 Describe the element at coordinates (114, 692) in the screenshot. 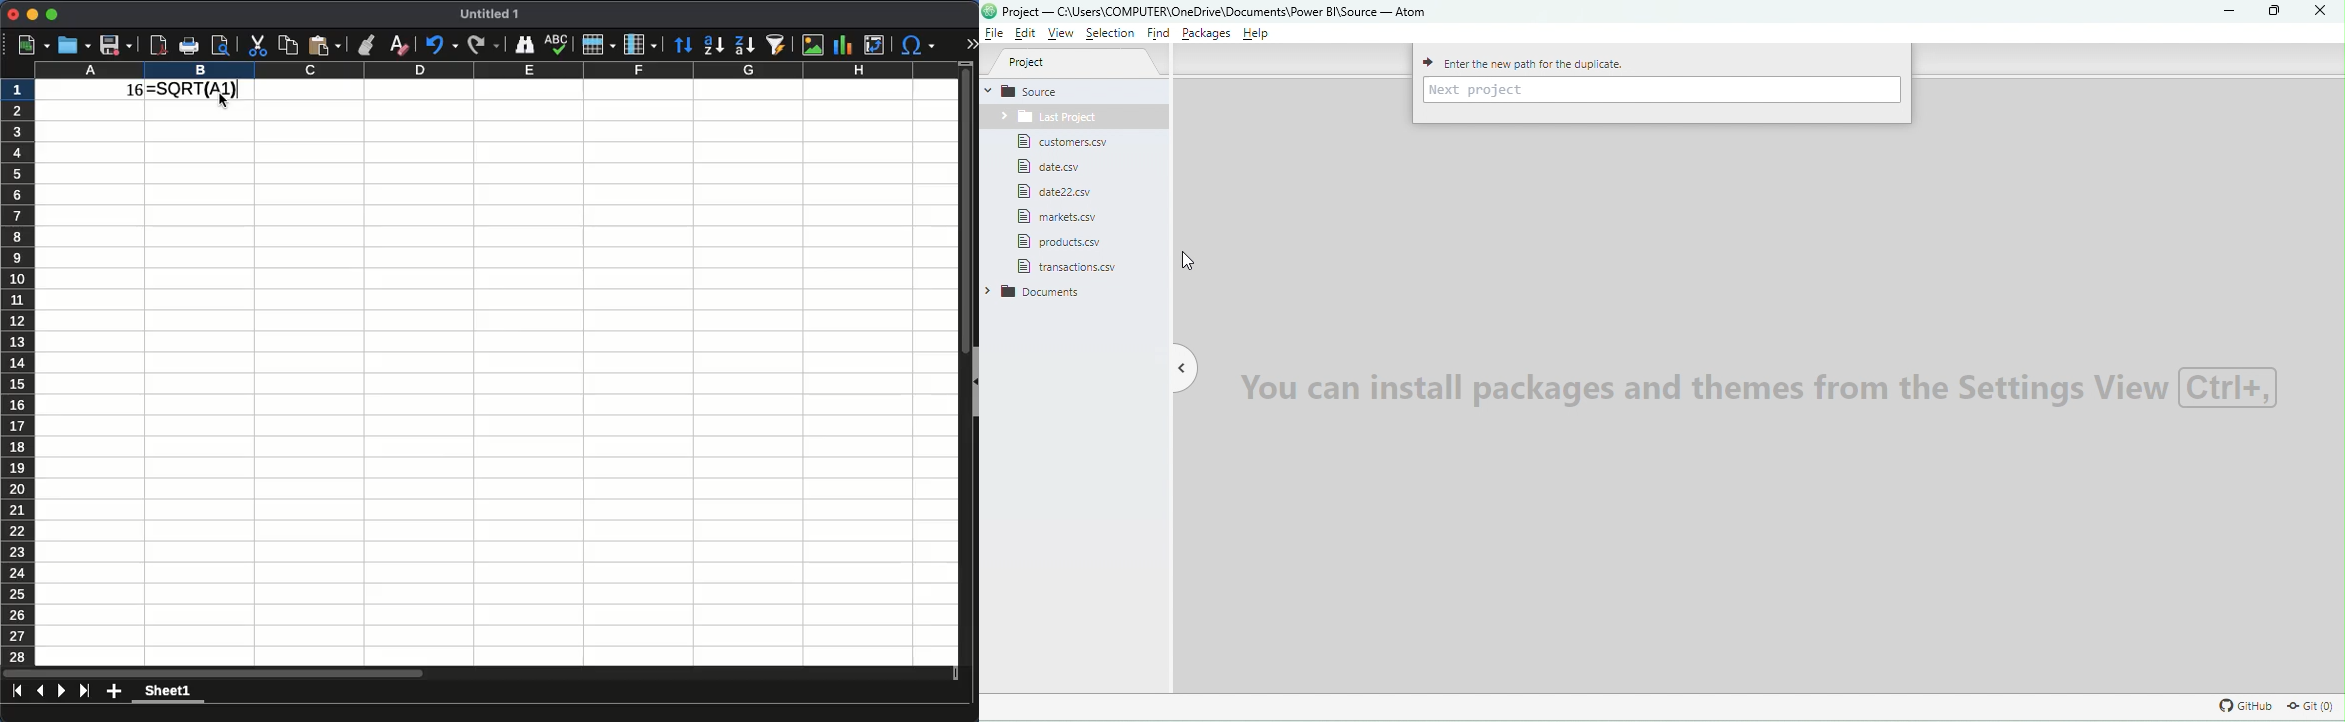

I see `add sheet` at that location.